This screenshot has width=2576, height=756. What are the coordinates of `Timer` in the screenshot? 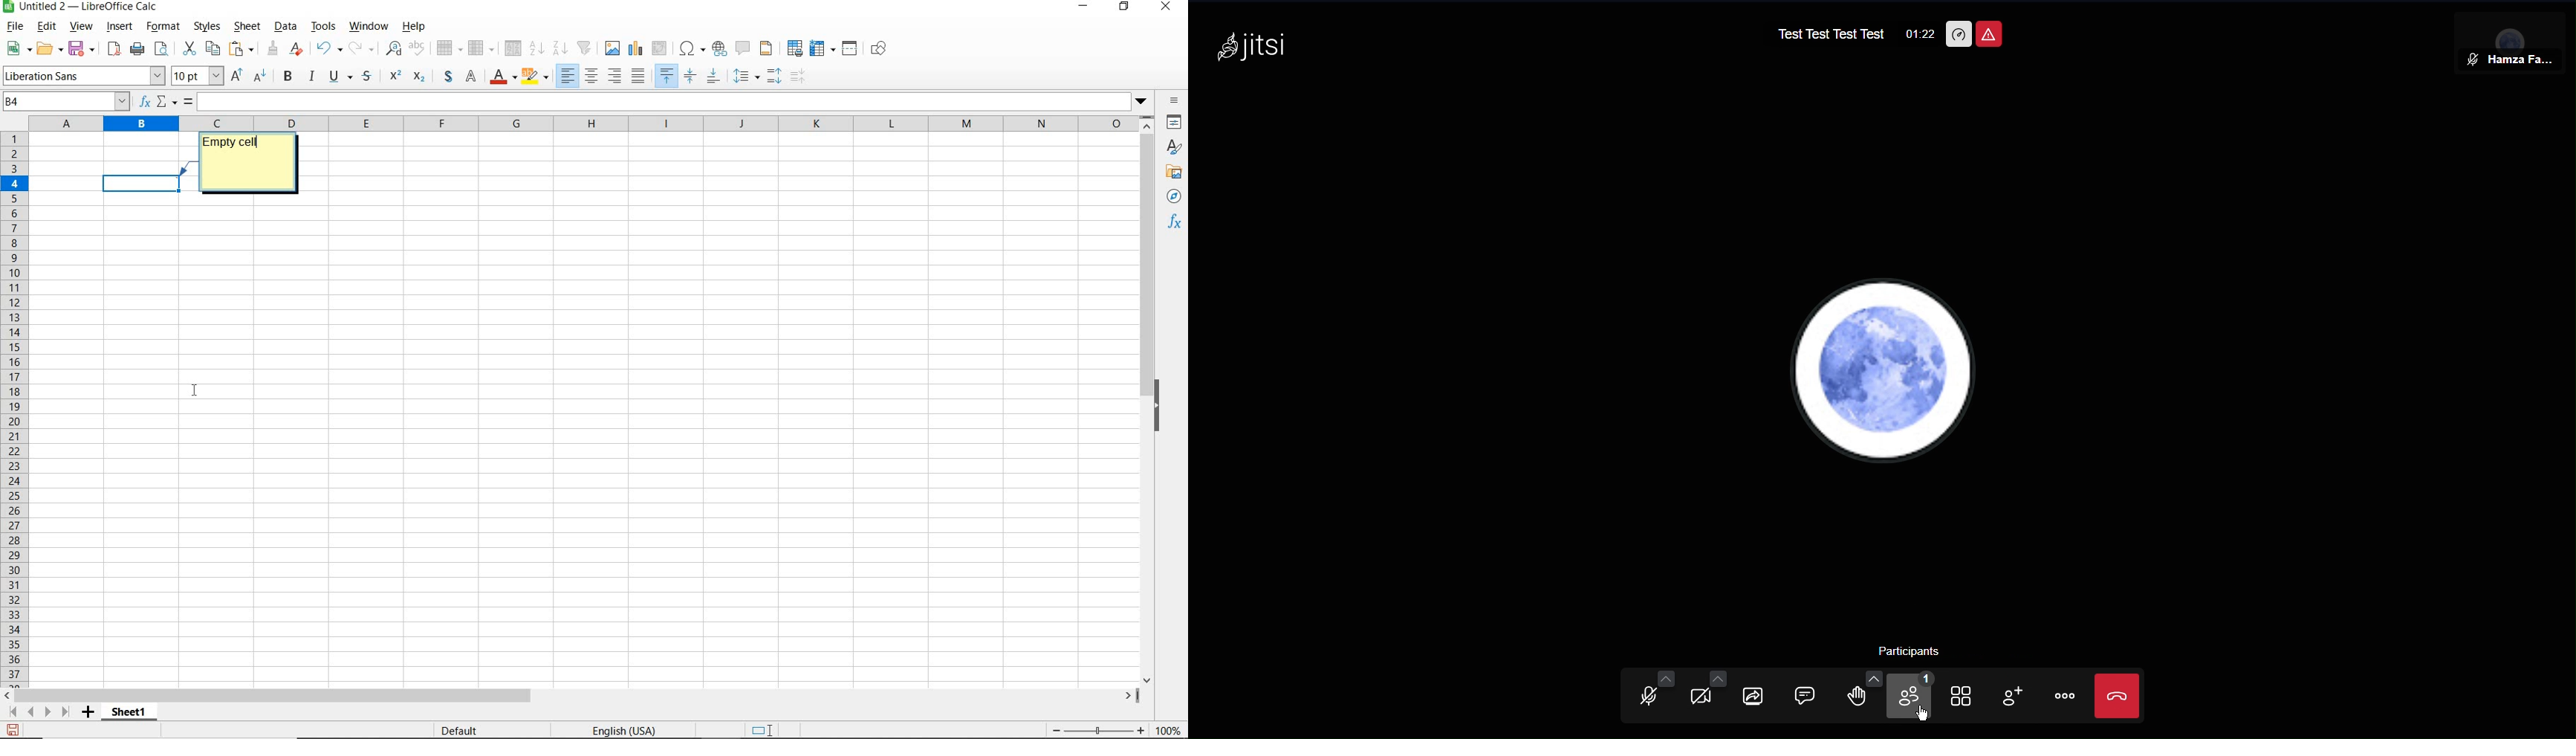 It's located at (1915, 35).